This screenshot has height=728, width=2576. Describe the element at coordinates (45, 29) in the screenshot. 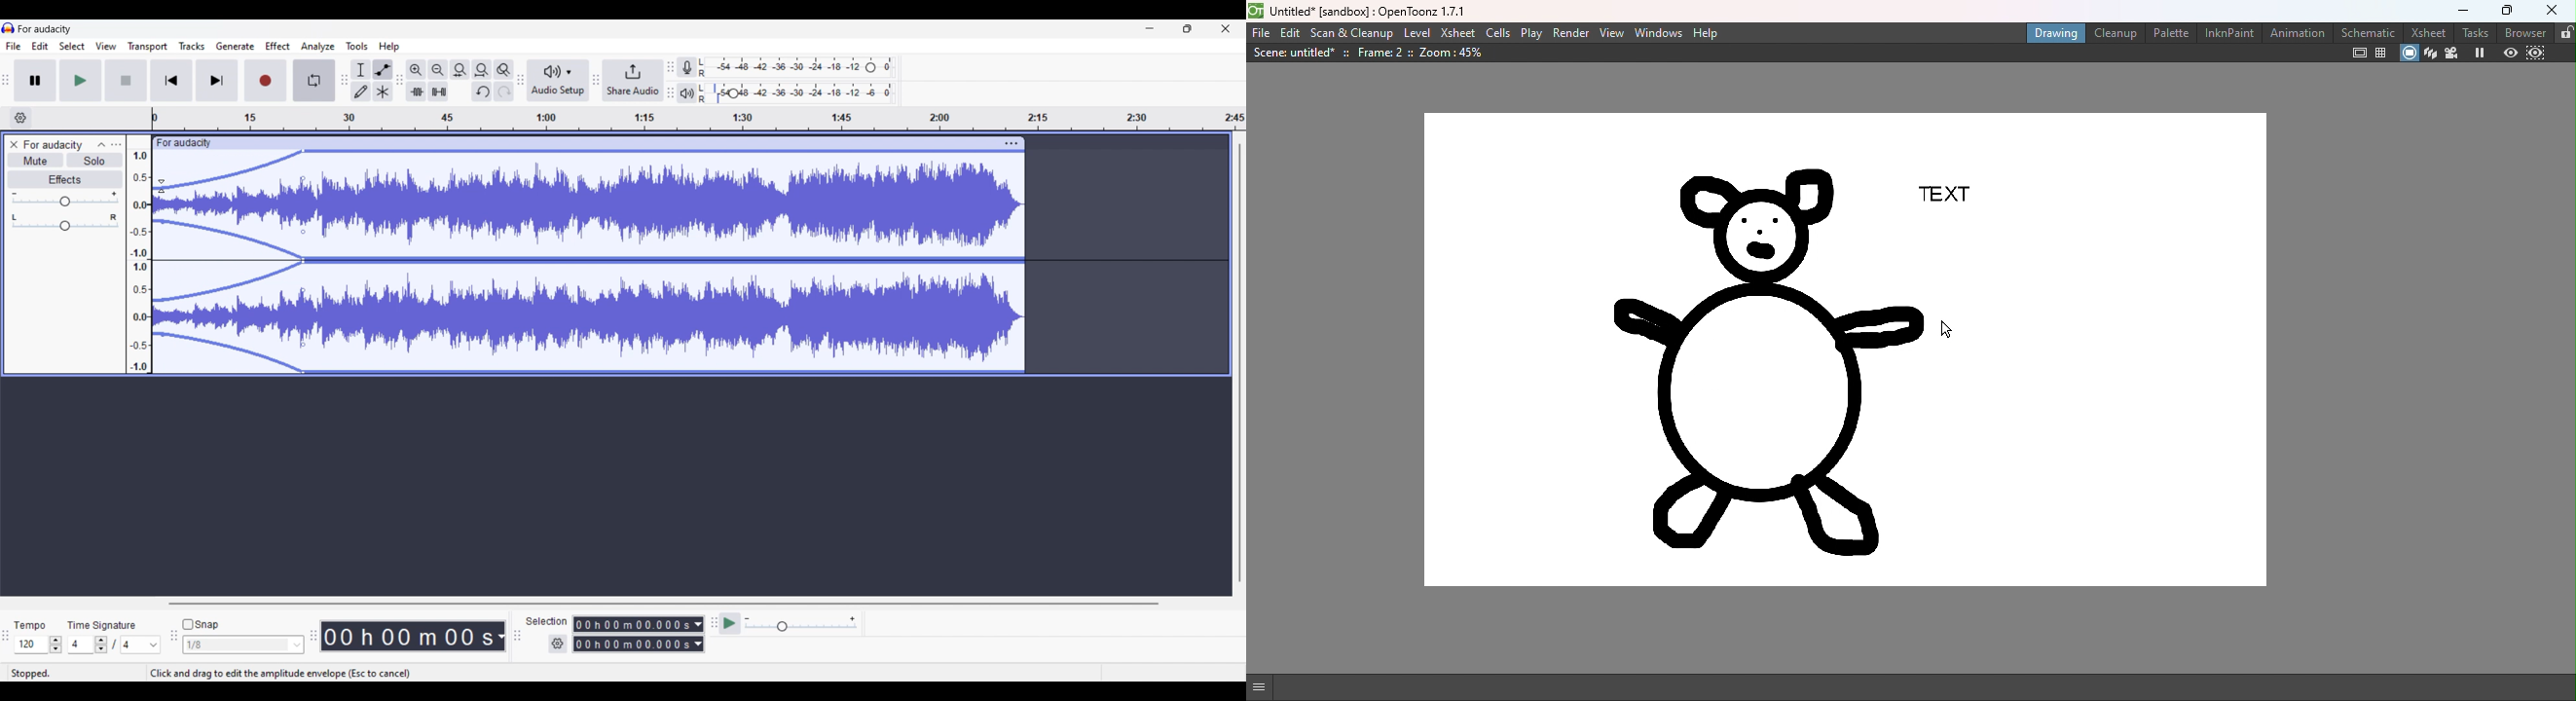

I see `for audacity` at that location.